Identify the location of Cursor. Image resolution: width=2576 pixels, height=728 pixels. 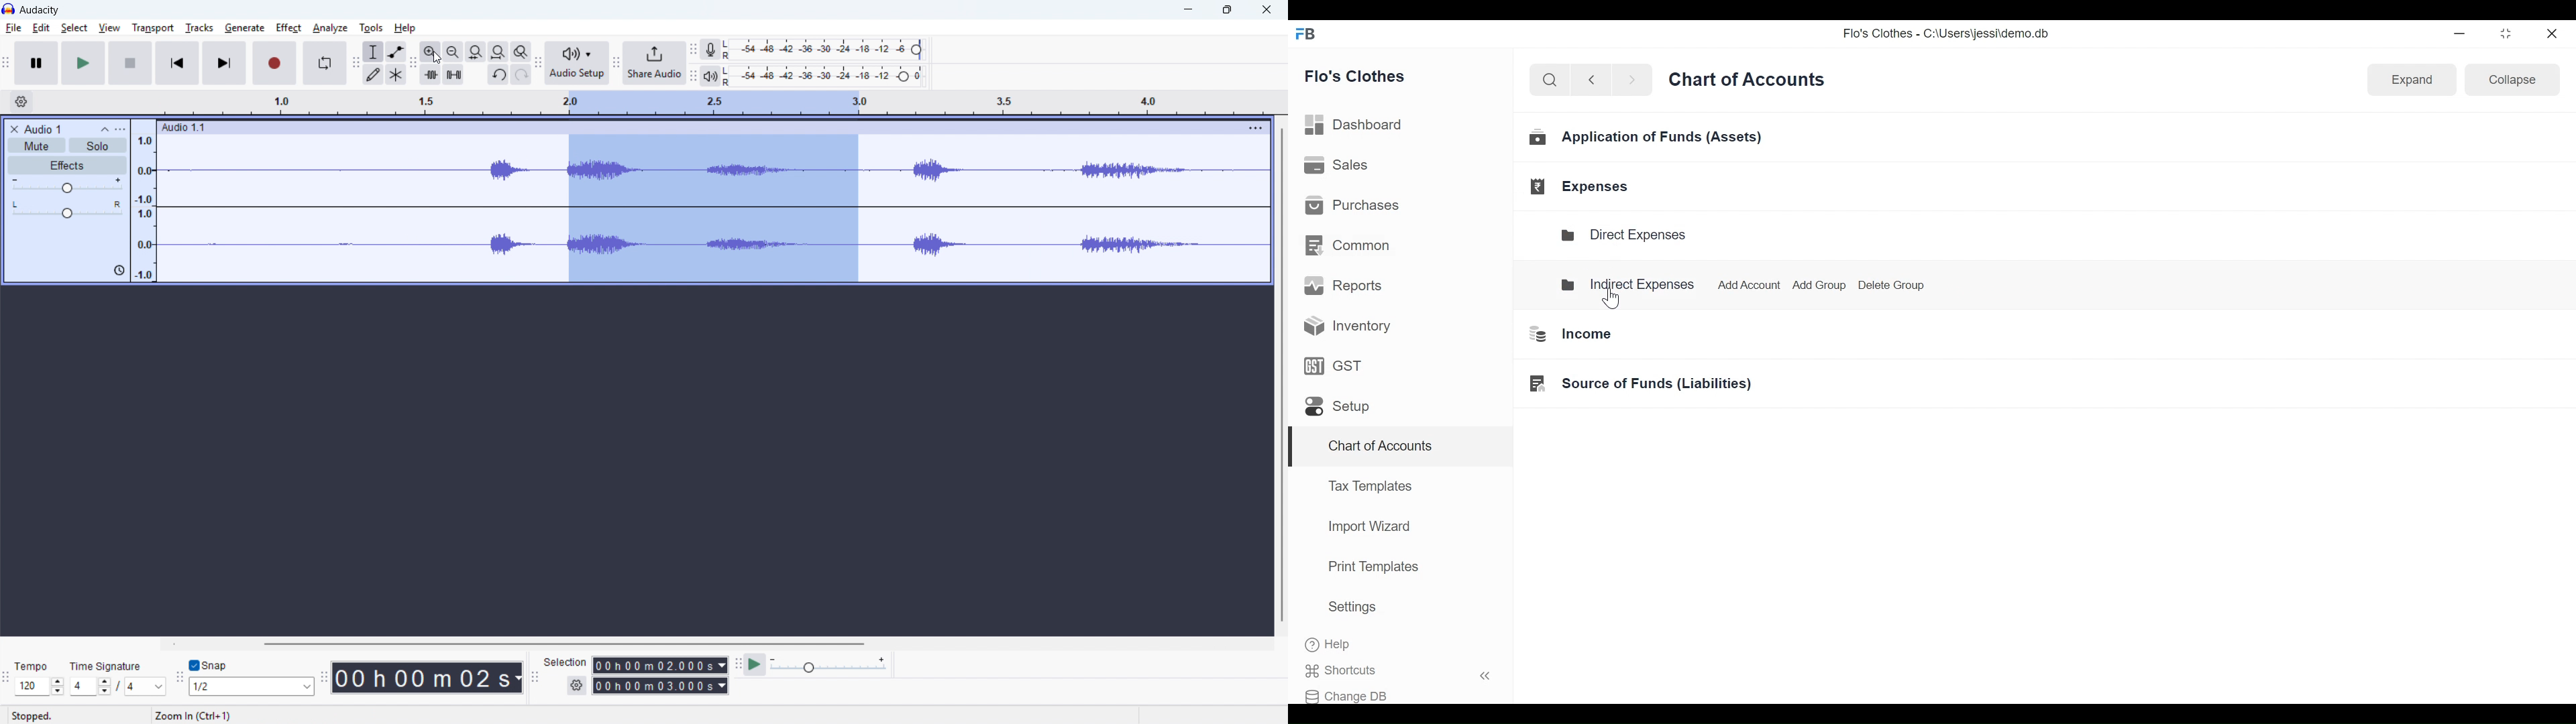
(1619, 296).